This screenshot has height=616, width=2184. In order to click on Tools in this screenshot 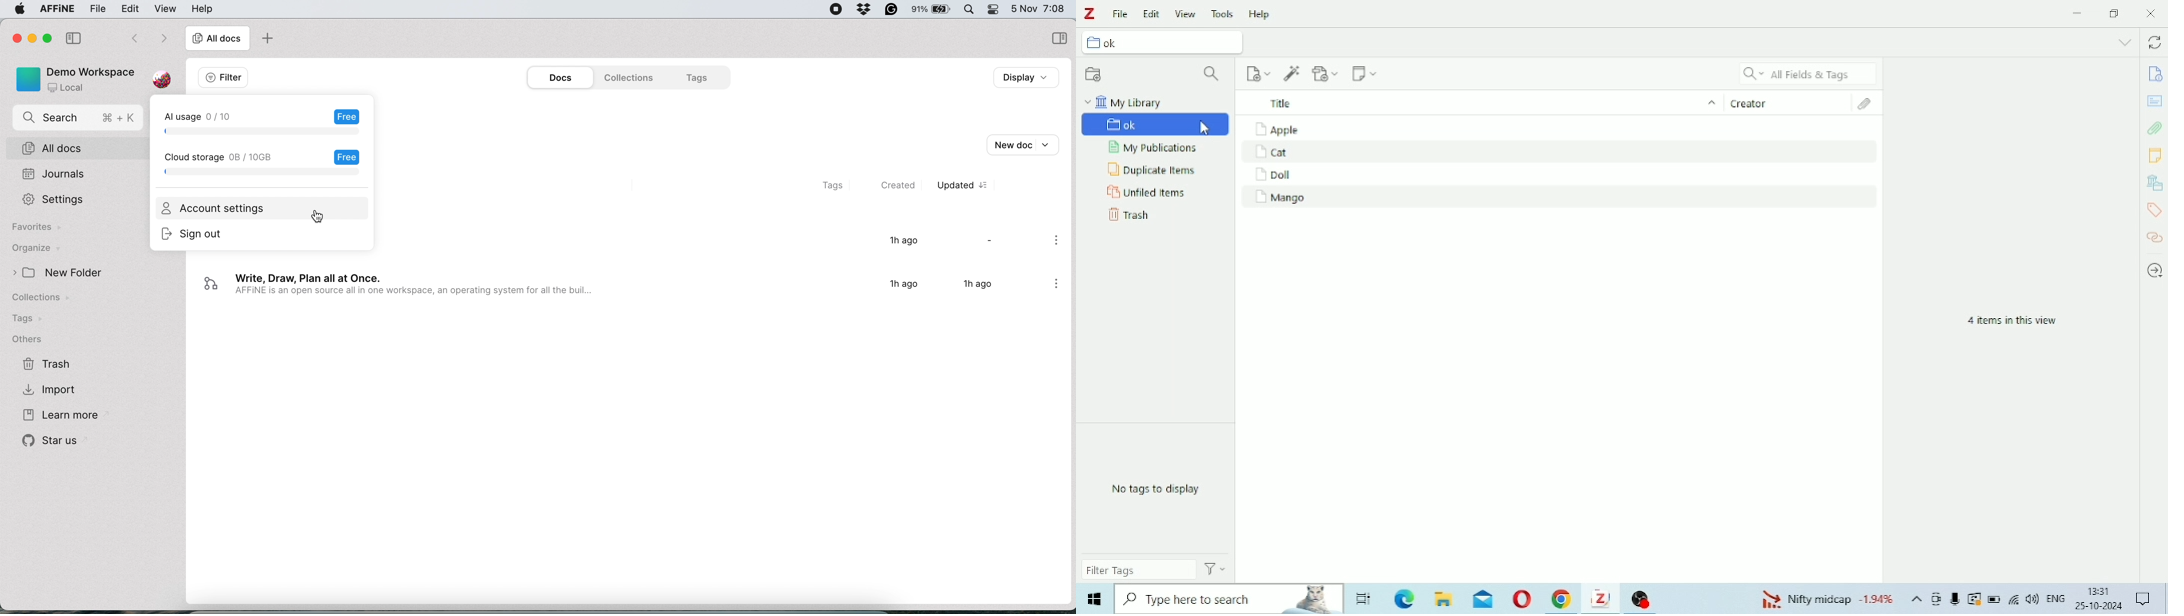, I will do `click(1223, 13)`.